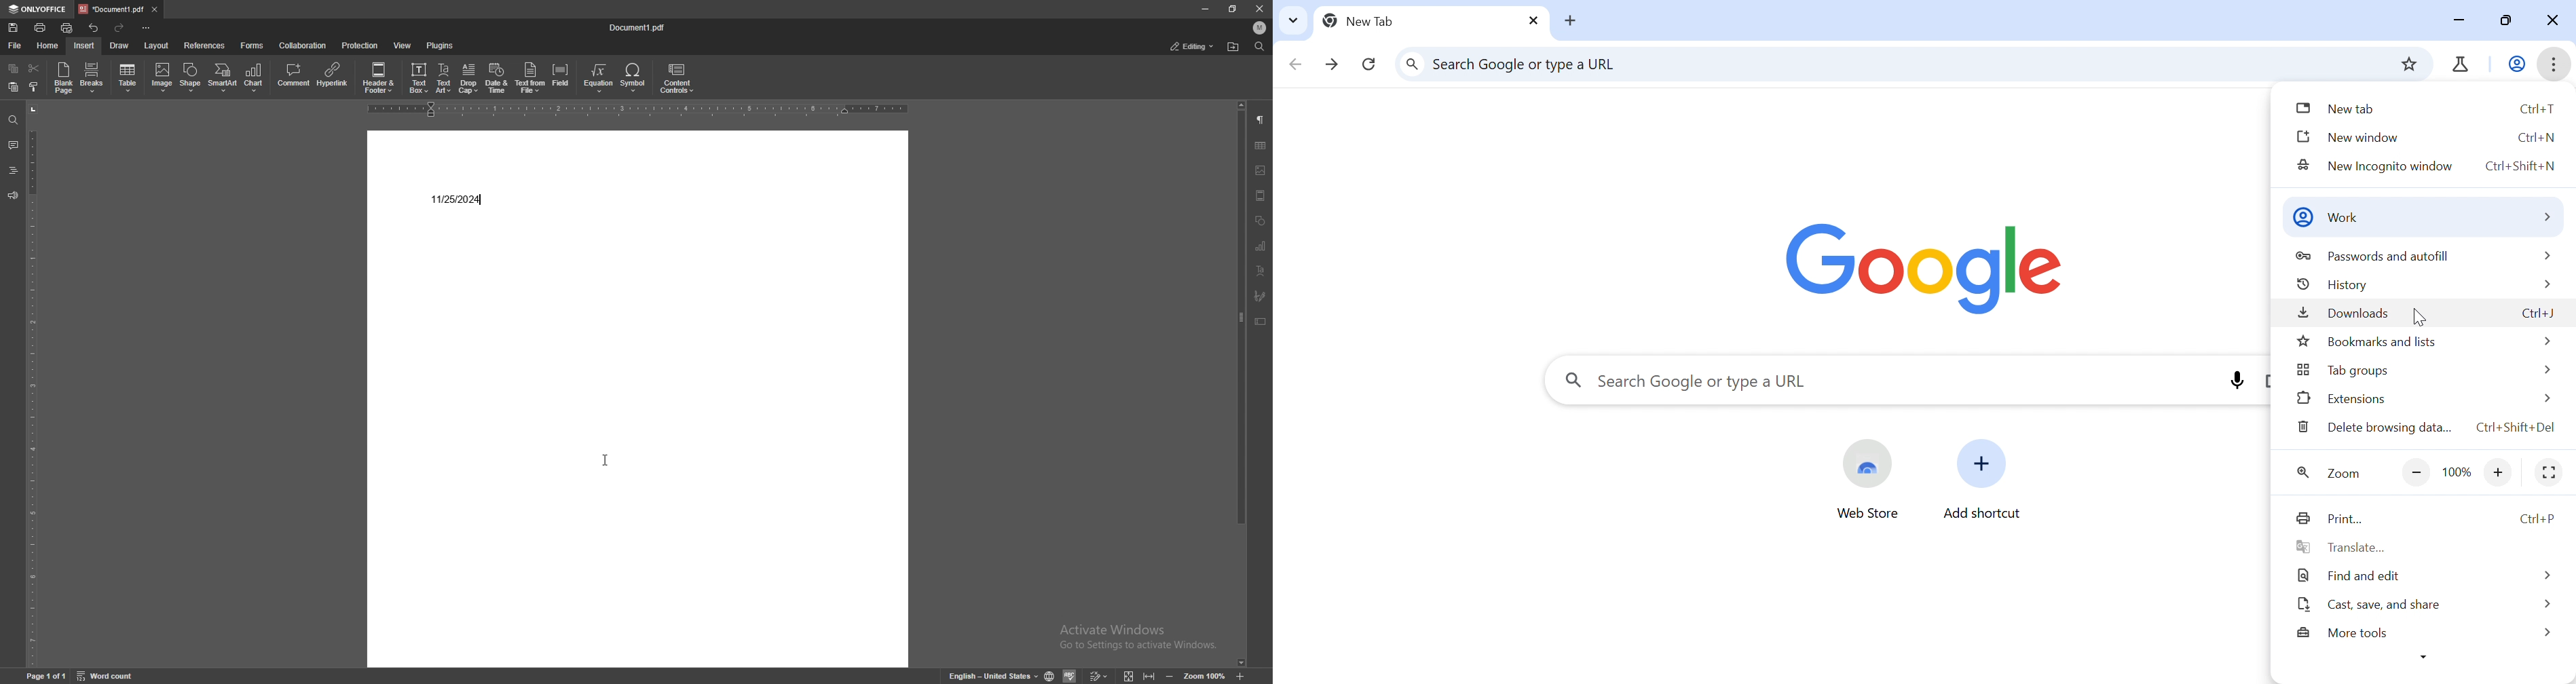 The width and height of the screenshot is (2576, 700). Describe the element at coordinates (1205, 675) in the screenshot. I see `zoom` at that location.